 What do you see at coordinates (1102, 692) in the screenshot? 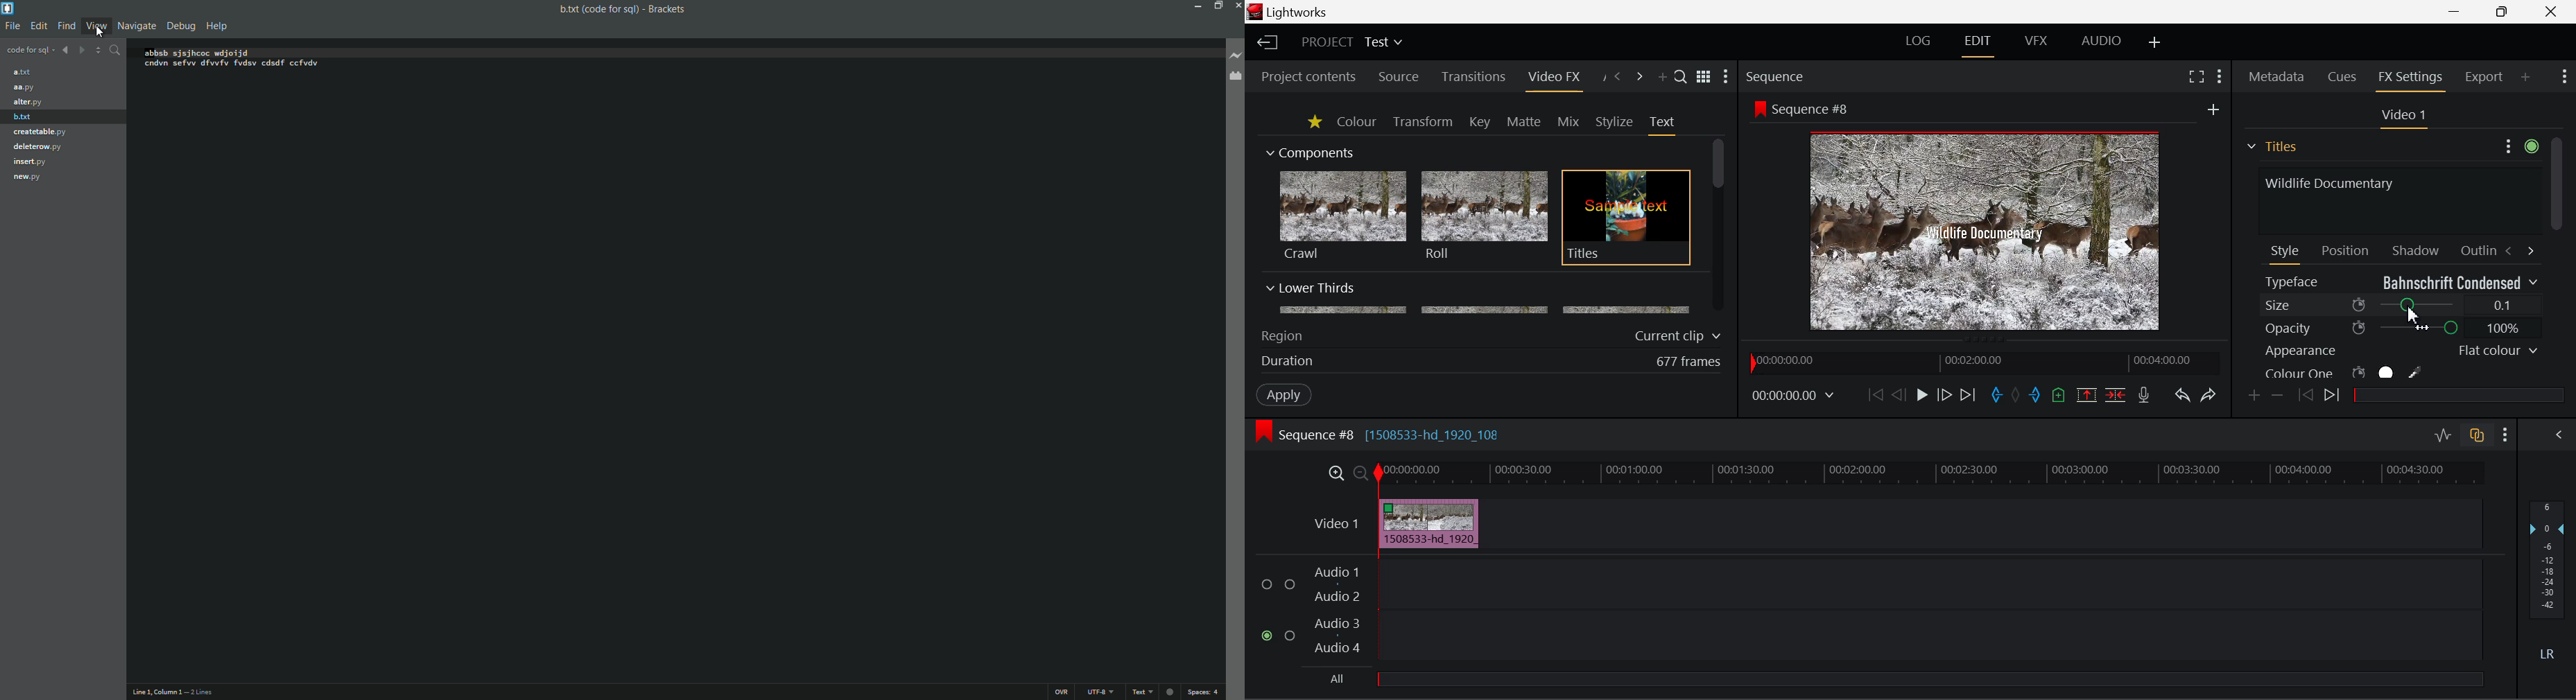
I see `File encoding` at bounding box center [1102, 692].